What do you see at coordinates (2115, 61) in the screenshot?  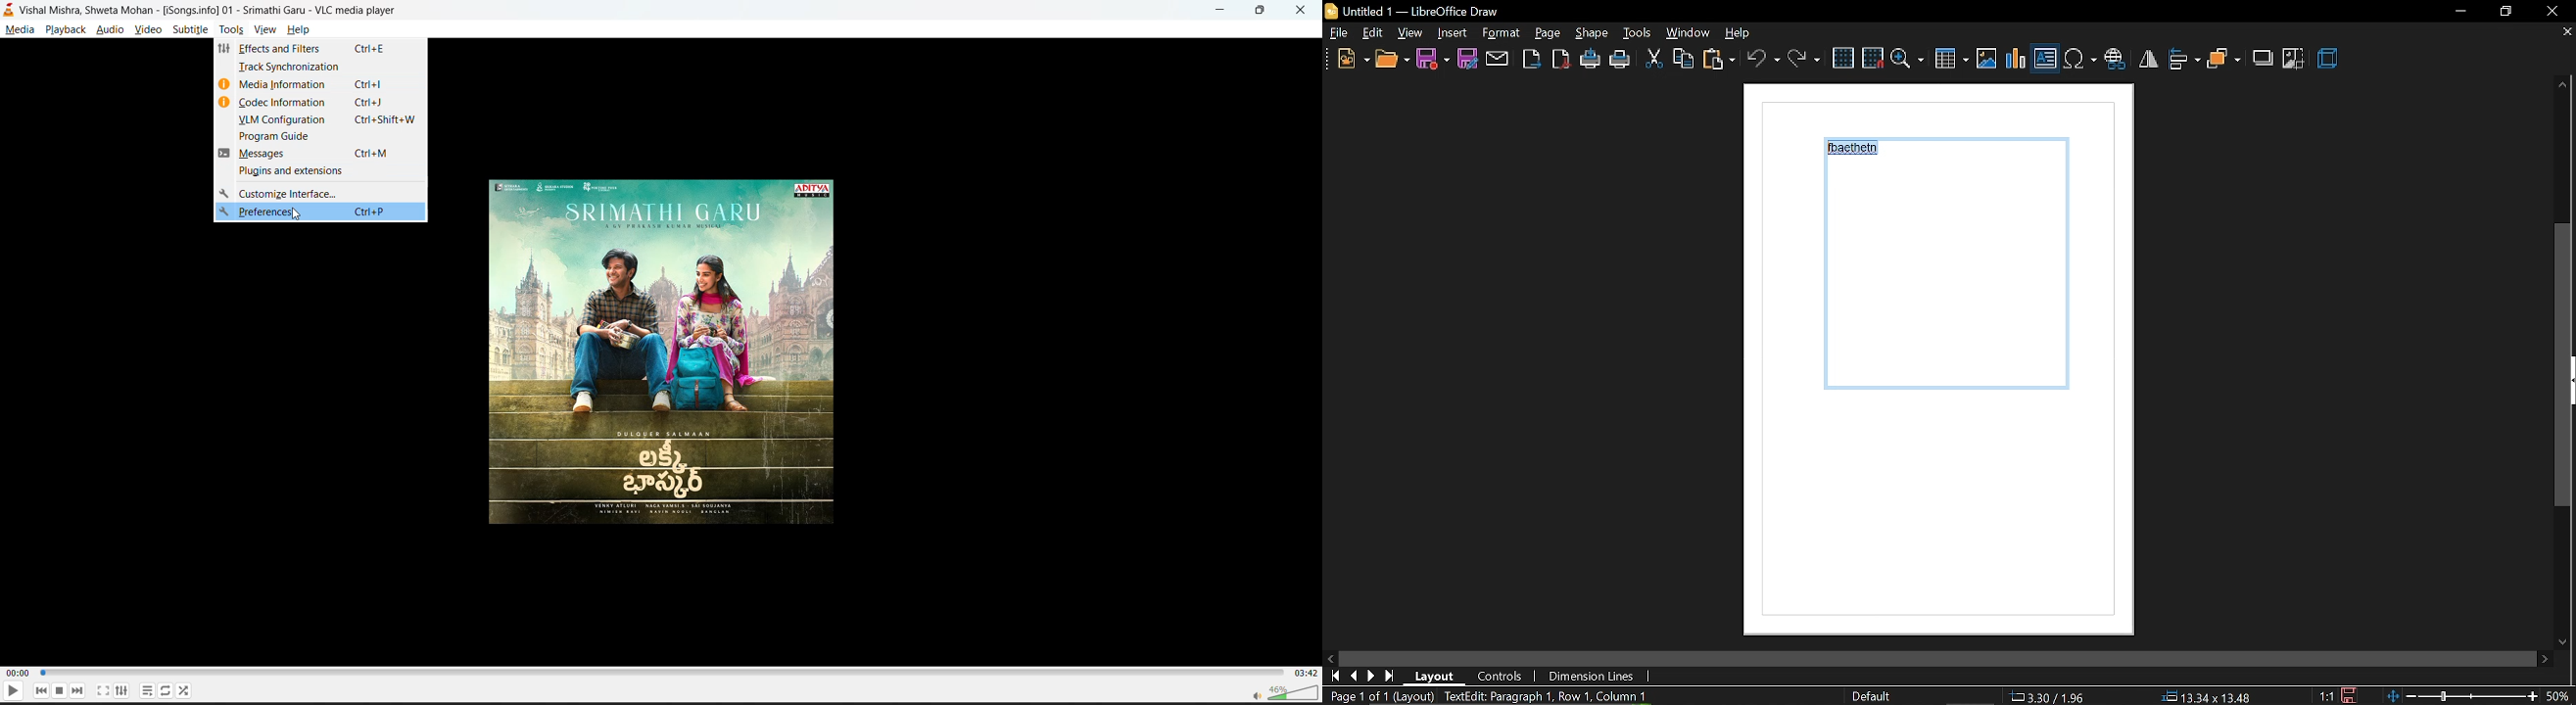 I see `insert hyperlink` at bounding box center [2115, 61].